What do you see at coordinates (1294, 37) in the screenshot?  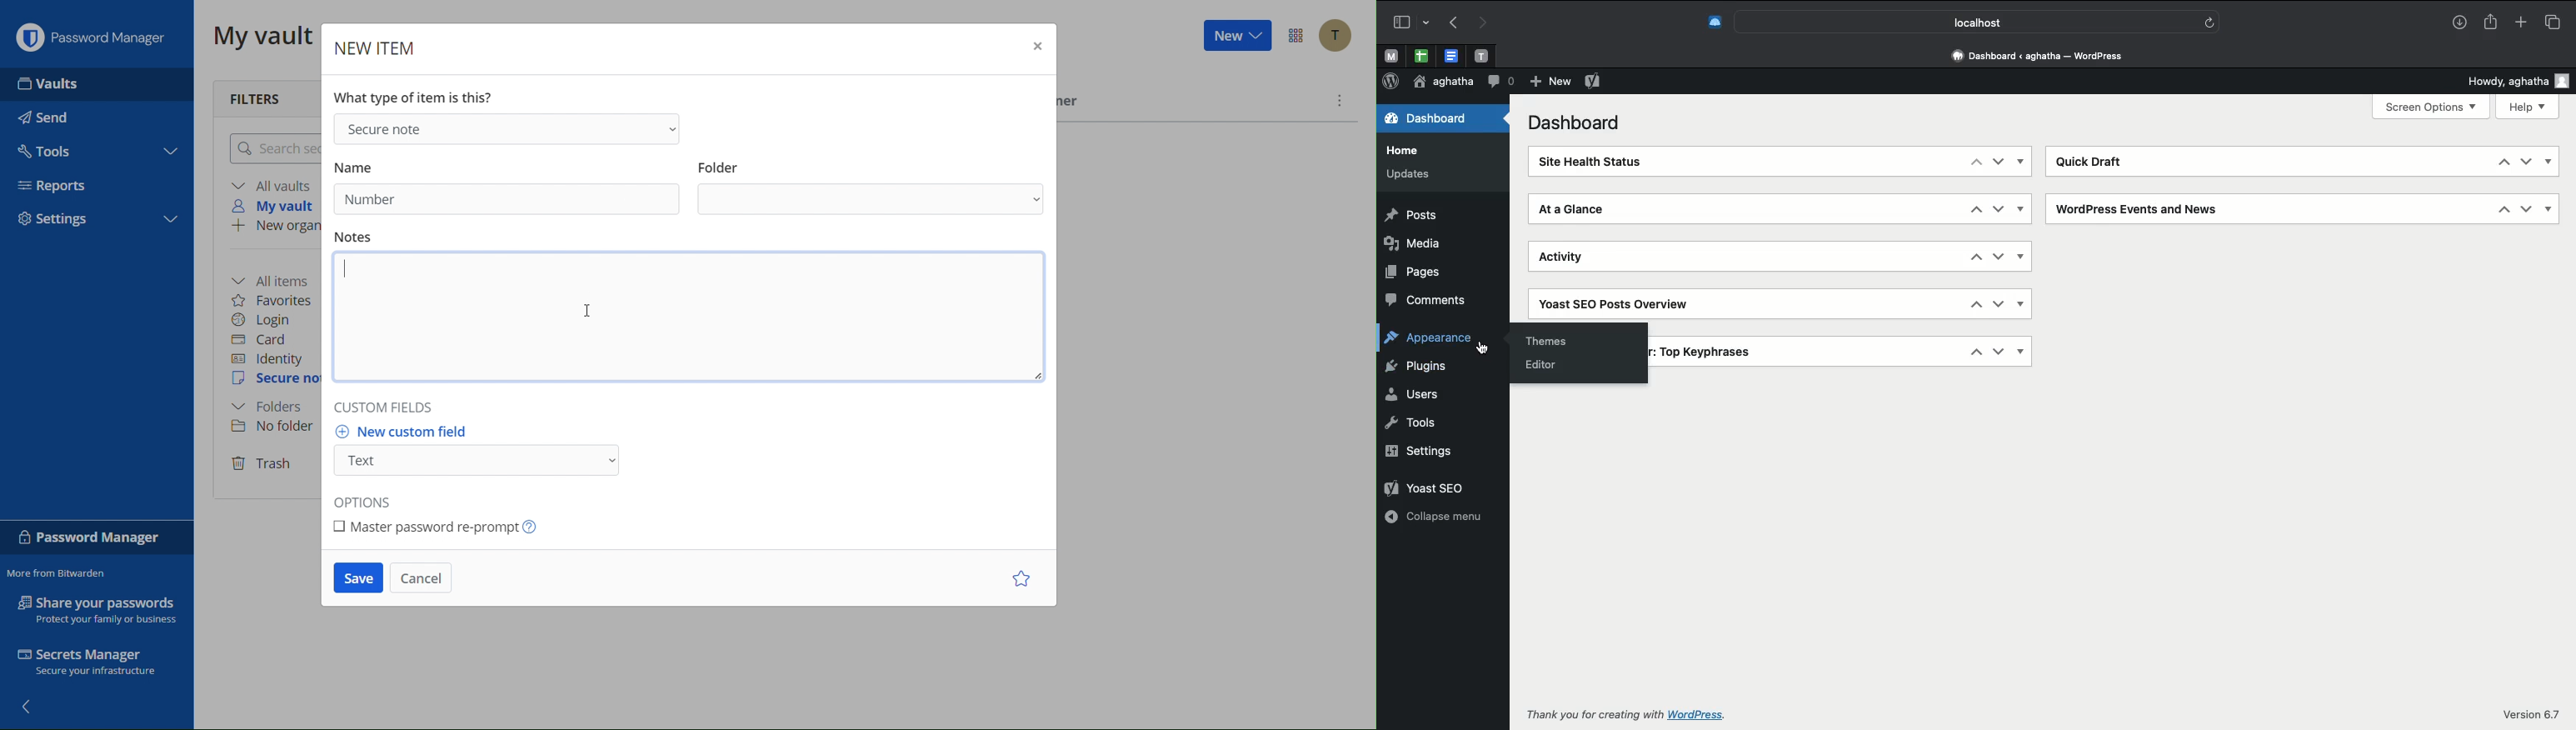 I see `Options` at bounding box center [1294, 37].